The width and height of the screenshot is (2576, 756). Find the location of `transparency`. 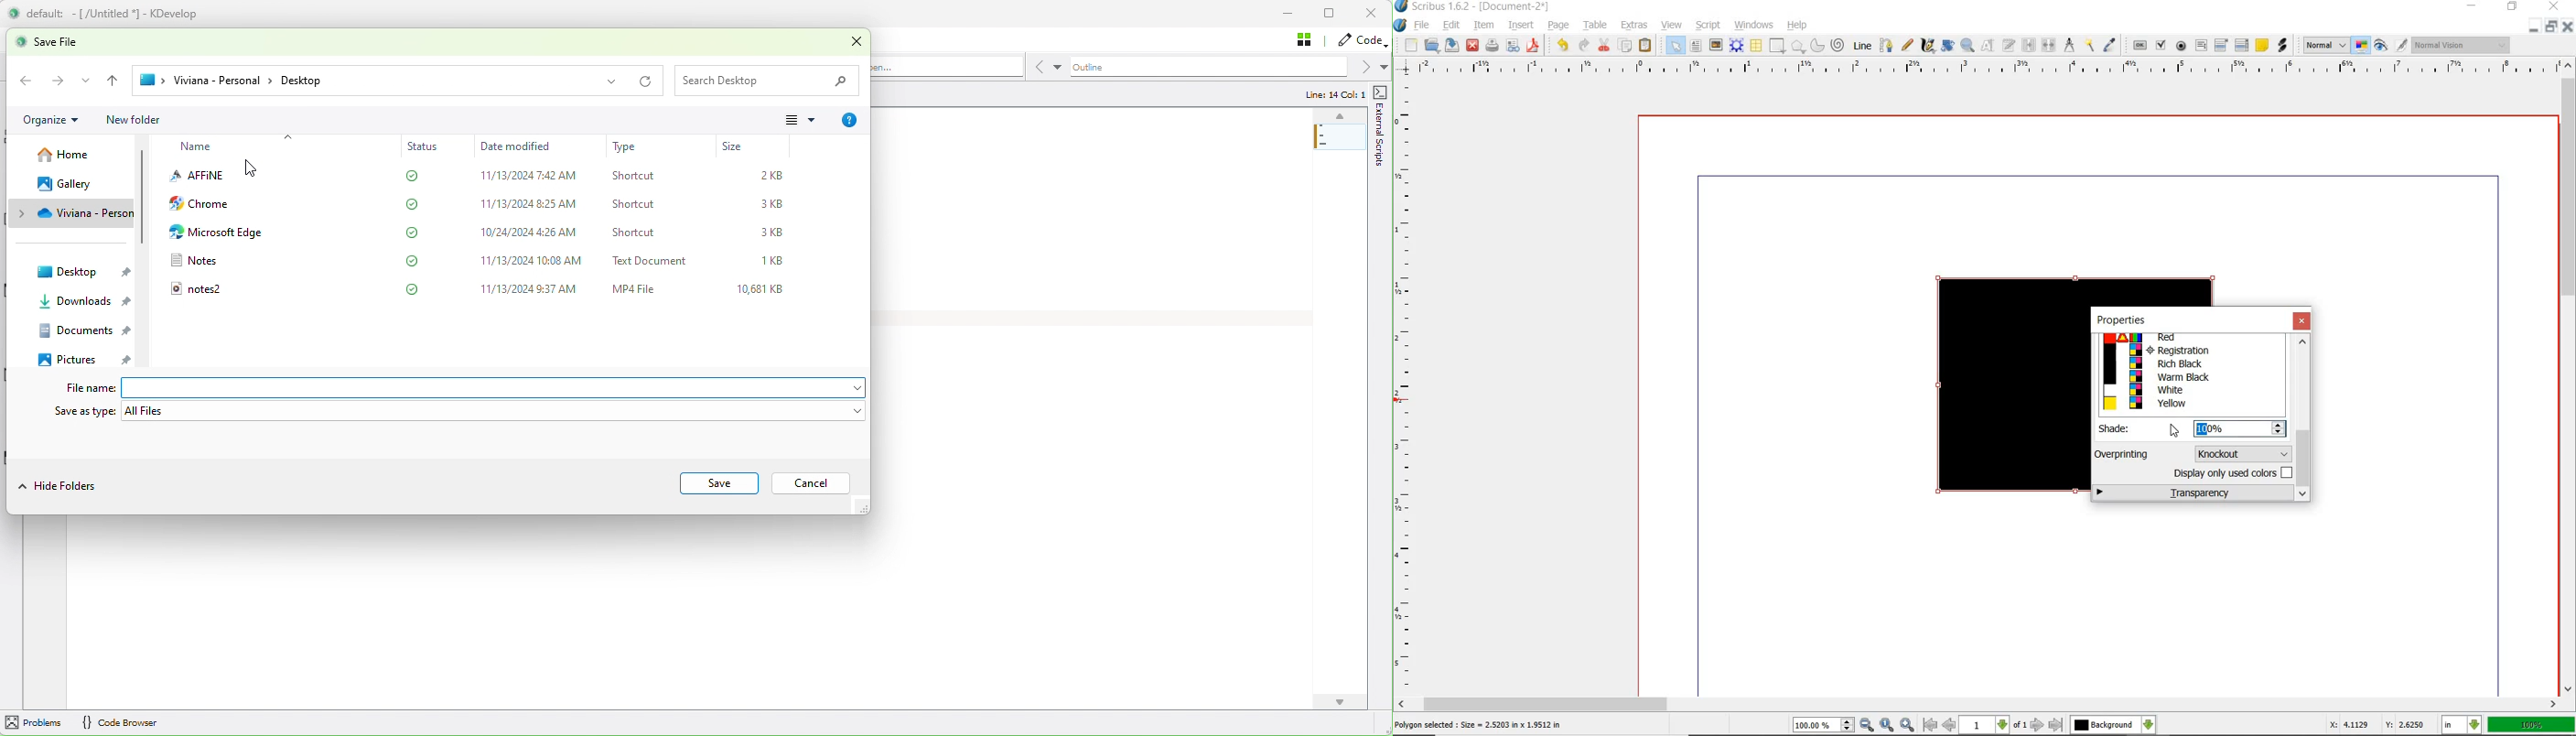

transparency is located at coordinates (2194, 493).